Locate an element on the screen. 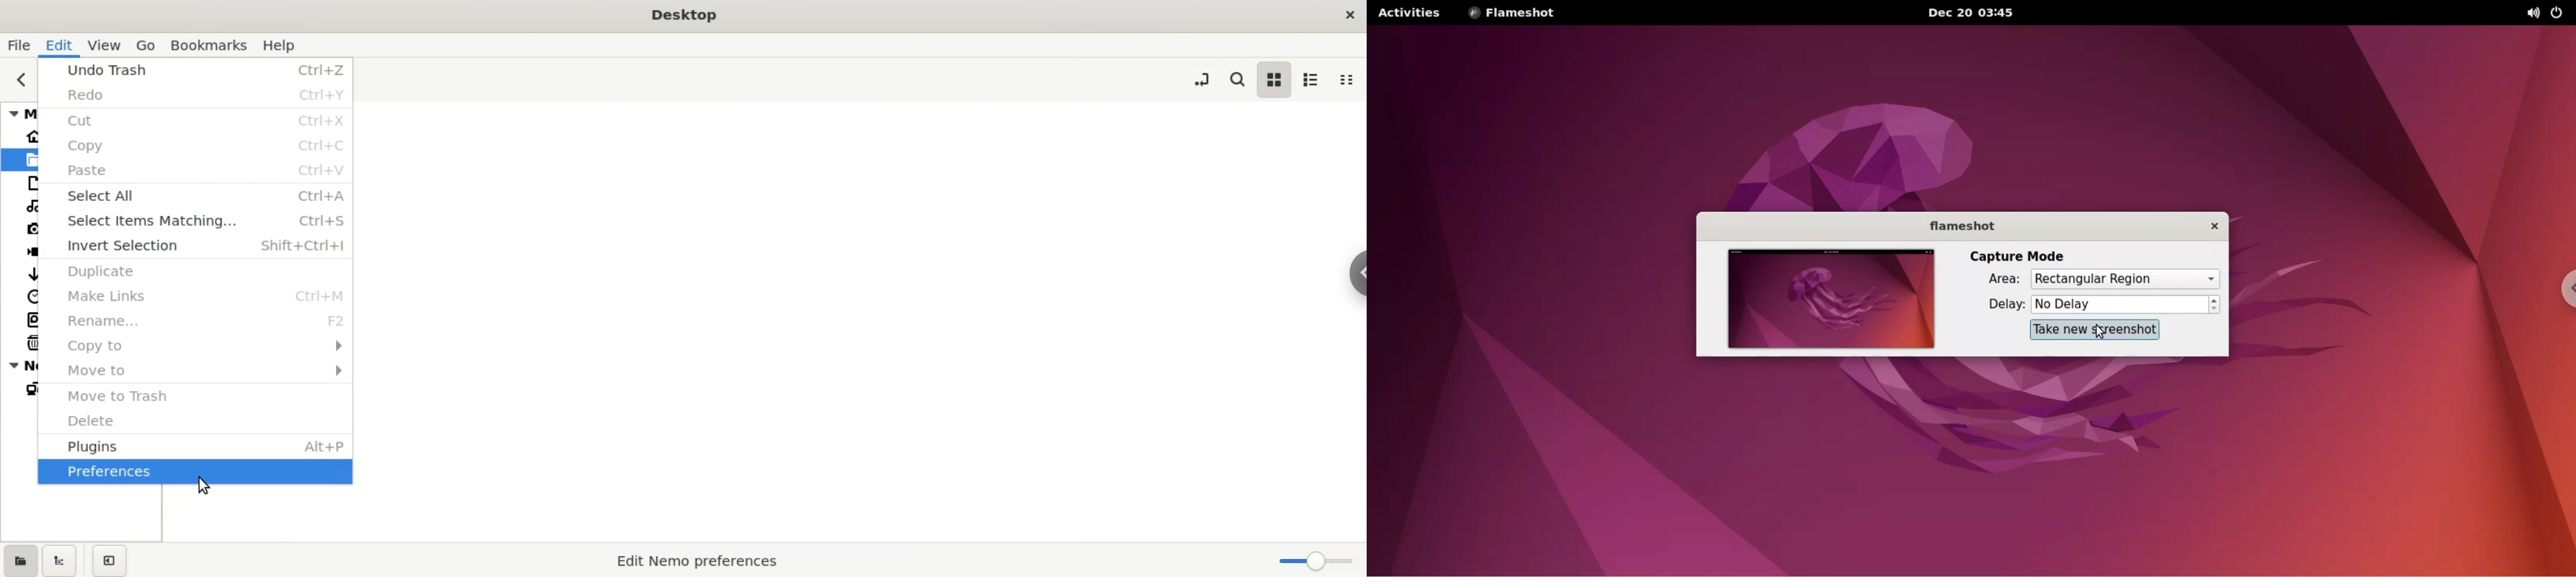  compact view is located at coordinates (1347, 80).